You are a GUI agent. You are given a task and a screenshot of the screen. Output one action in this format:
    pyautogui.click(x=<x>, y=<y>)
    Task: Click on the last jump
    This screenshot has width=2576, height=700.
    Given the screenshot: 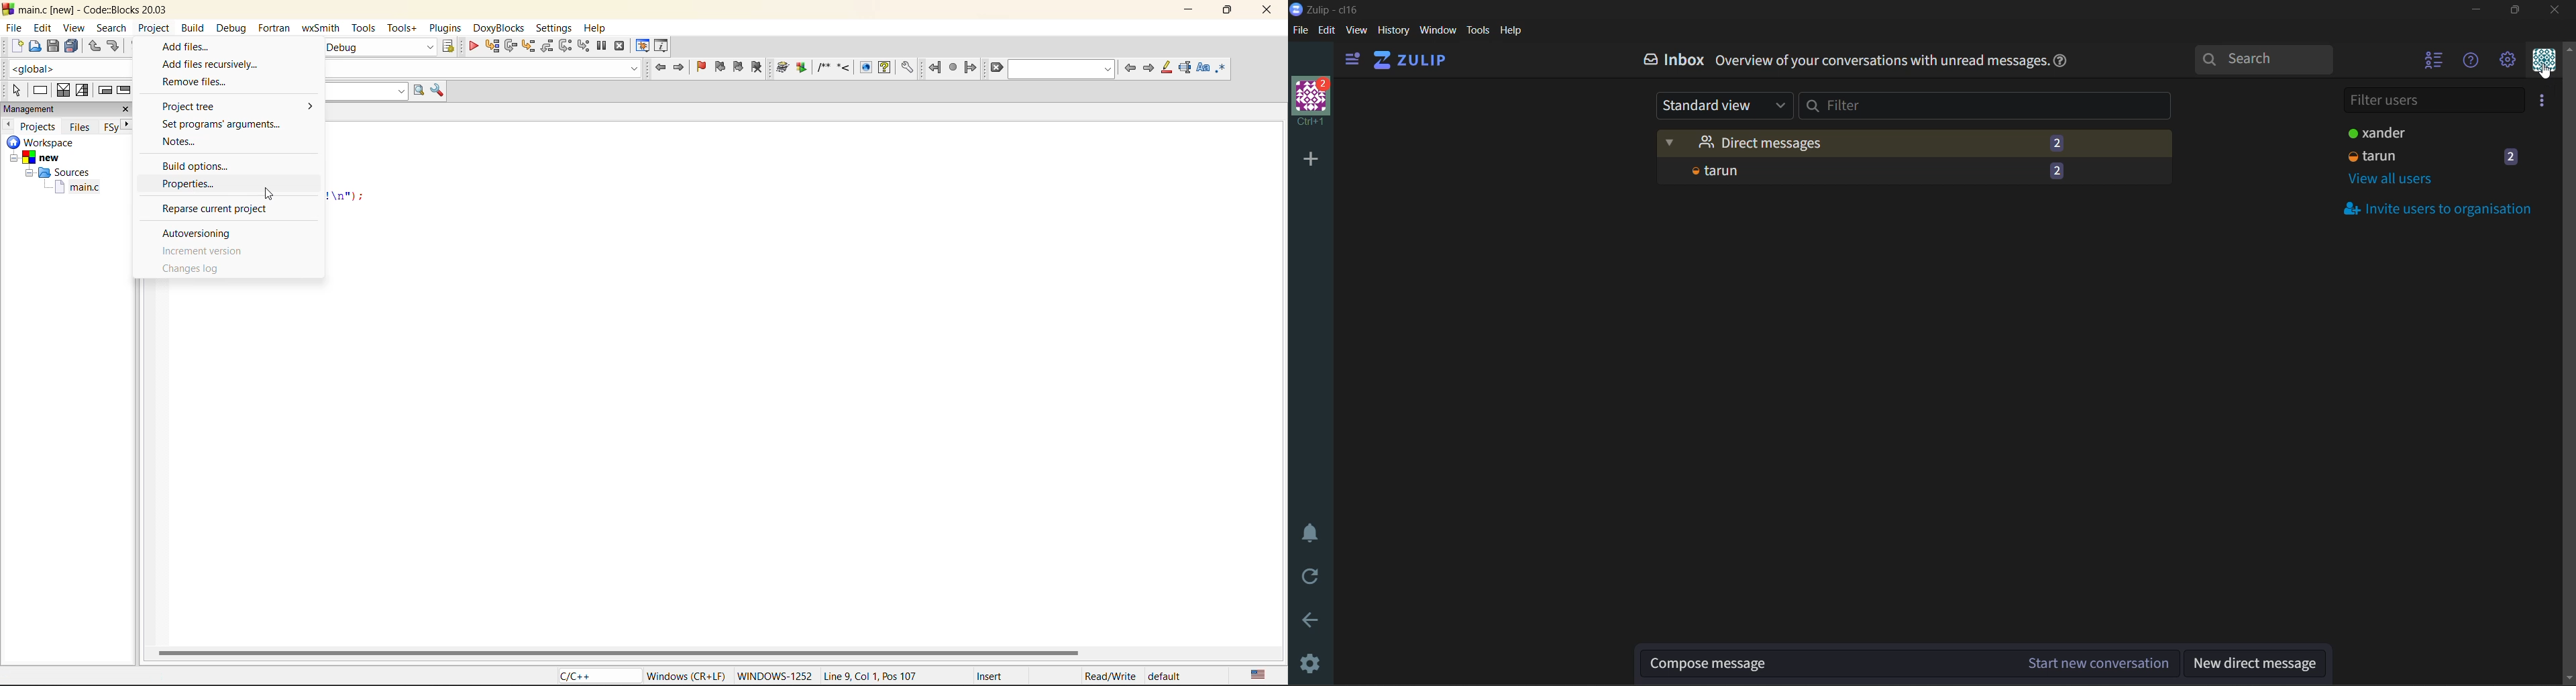 What is the action you would take?
    pyautogui.click(x=952, y=68)
    